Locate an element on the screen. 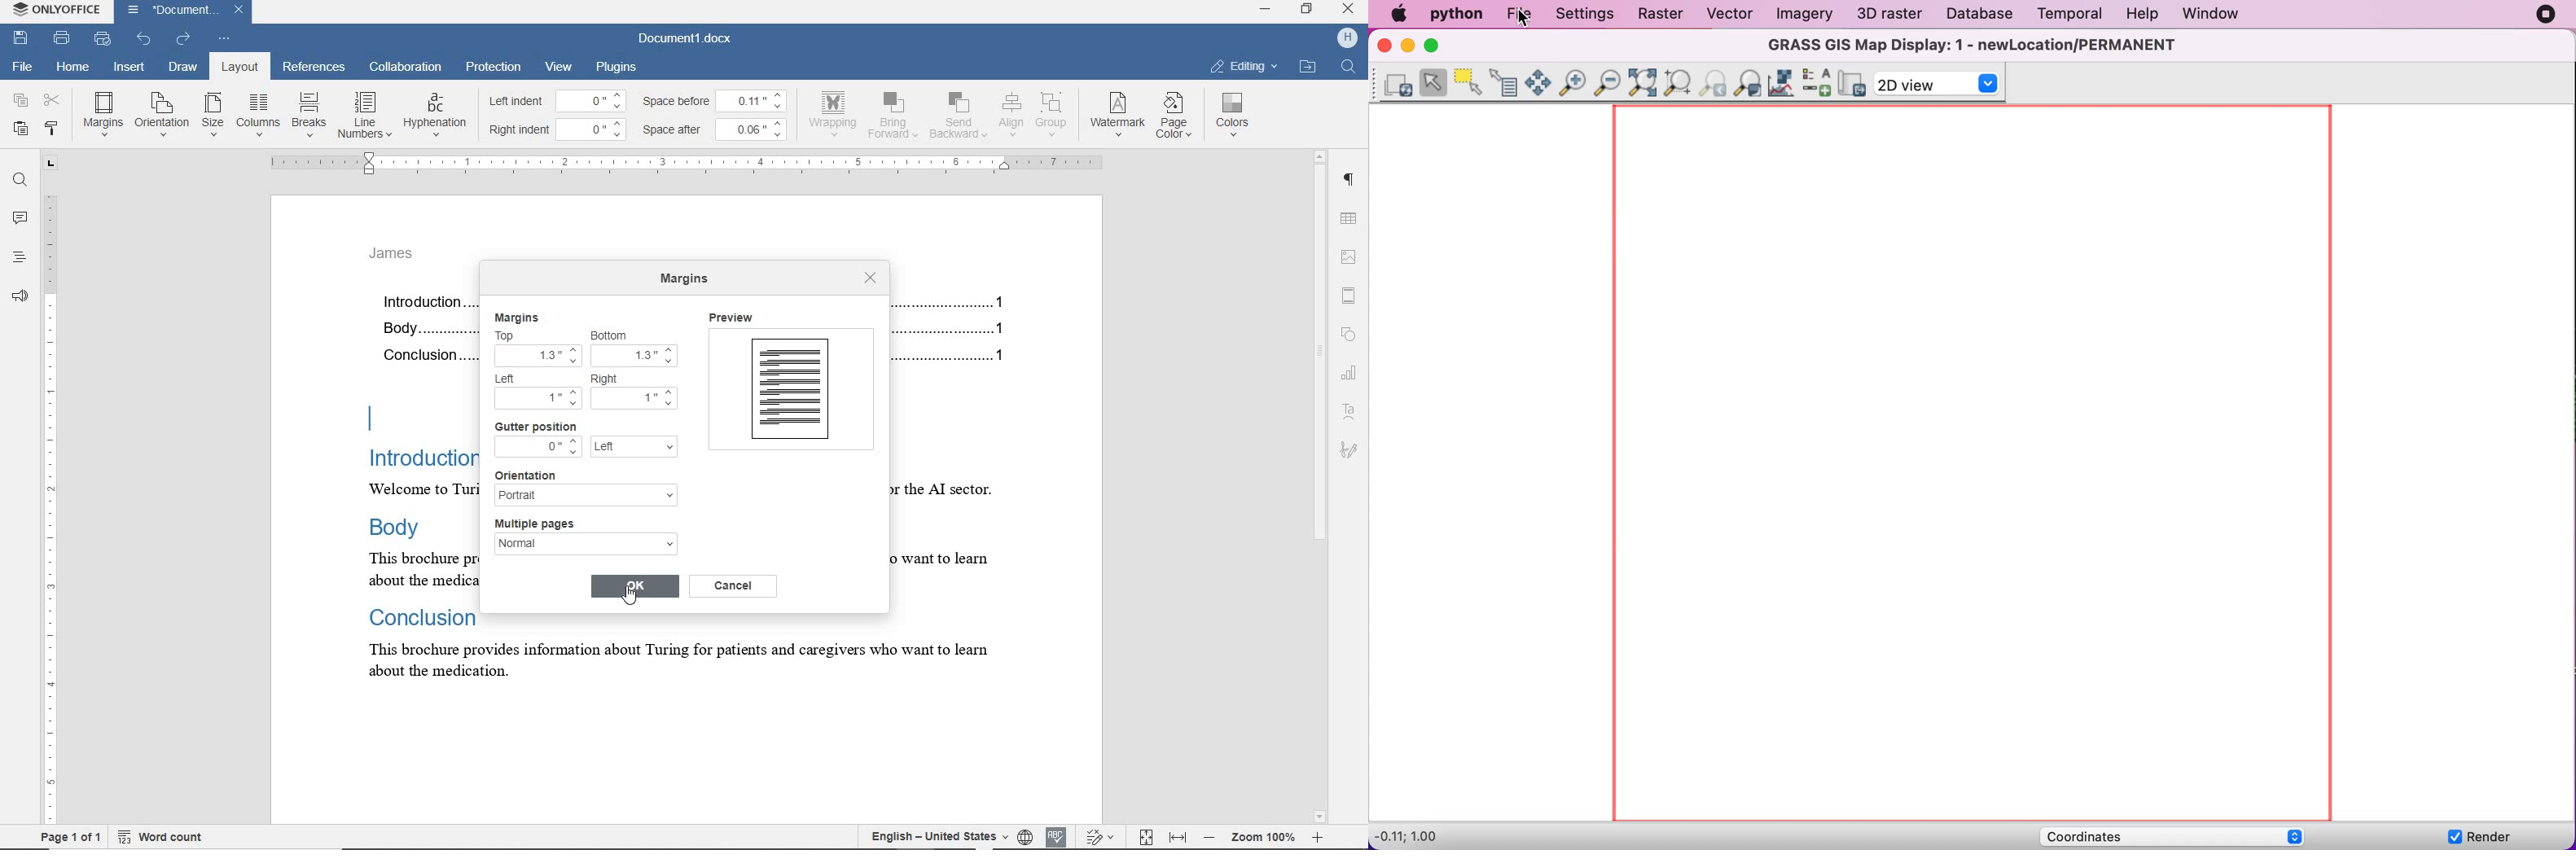 The image size is (2576, 868). profile is located at coordinates (1336, 39).